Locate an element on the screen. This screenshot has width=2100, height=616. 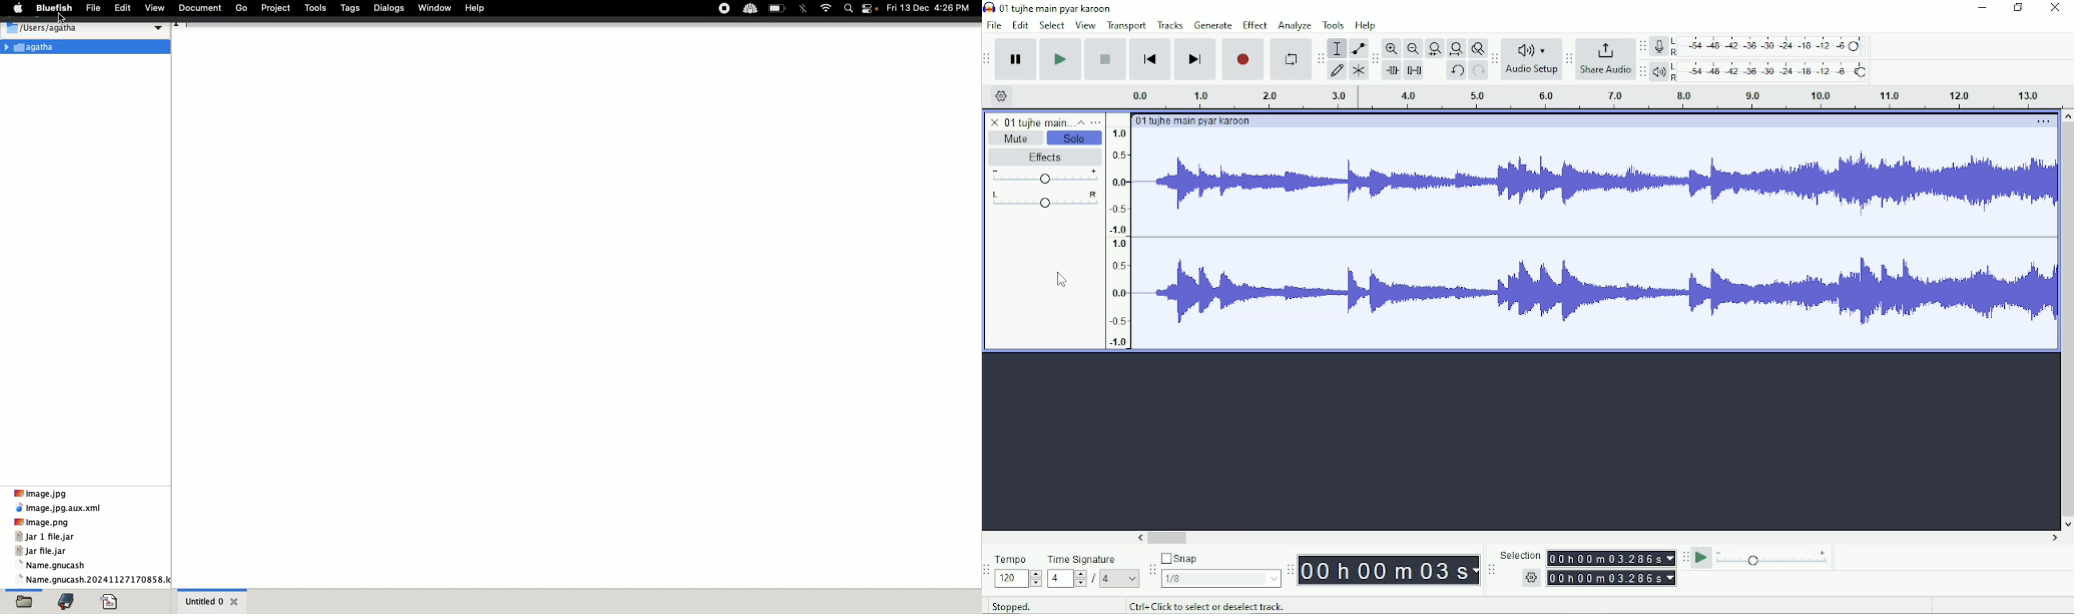
Enable looping is located at coordinates (1292, 59).